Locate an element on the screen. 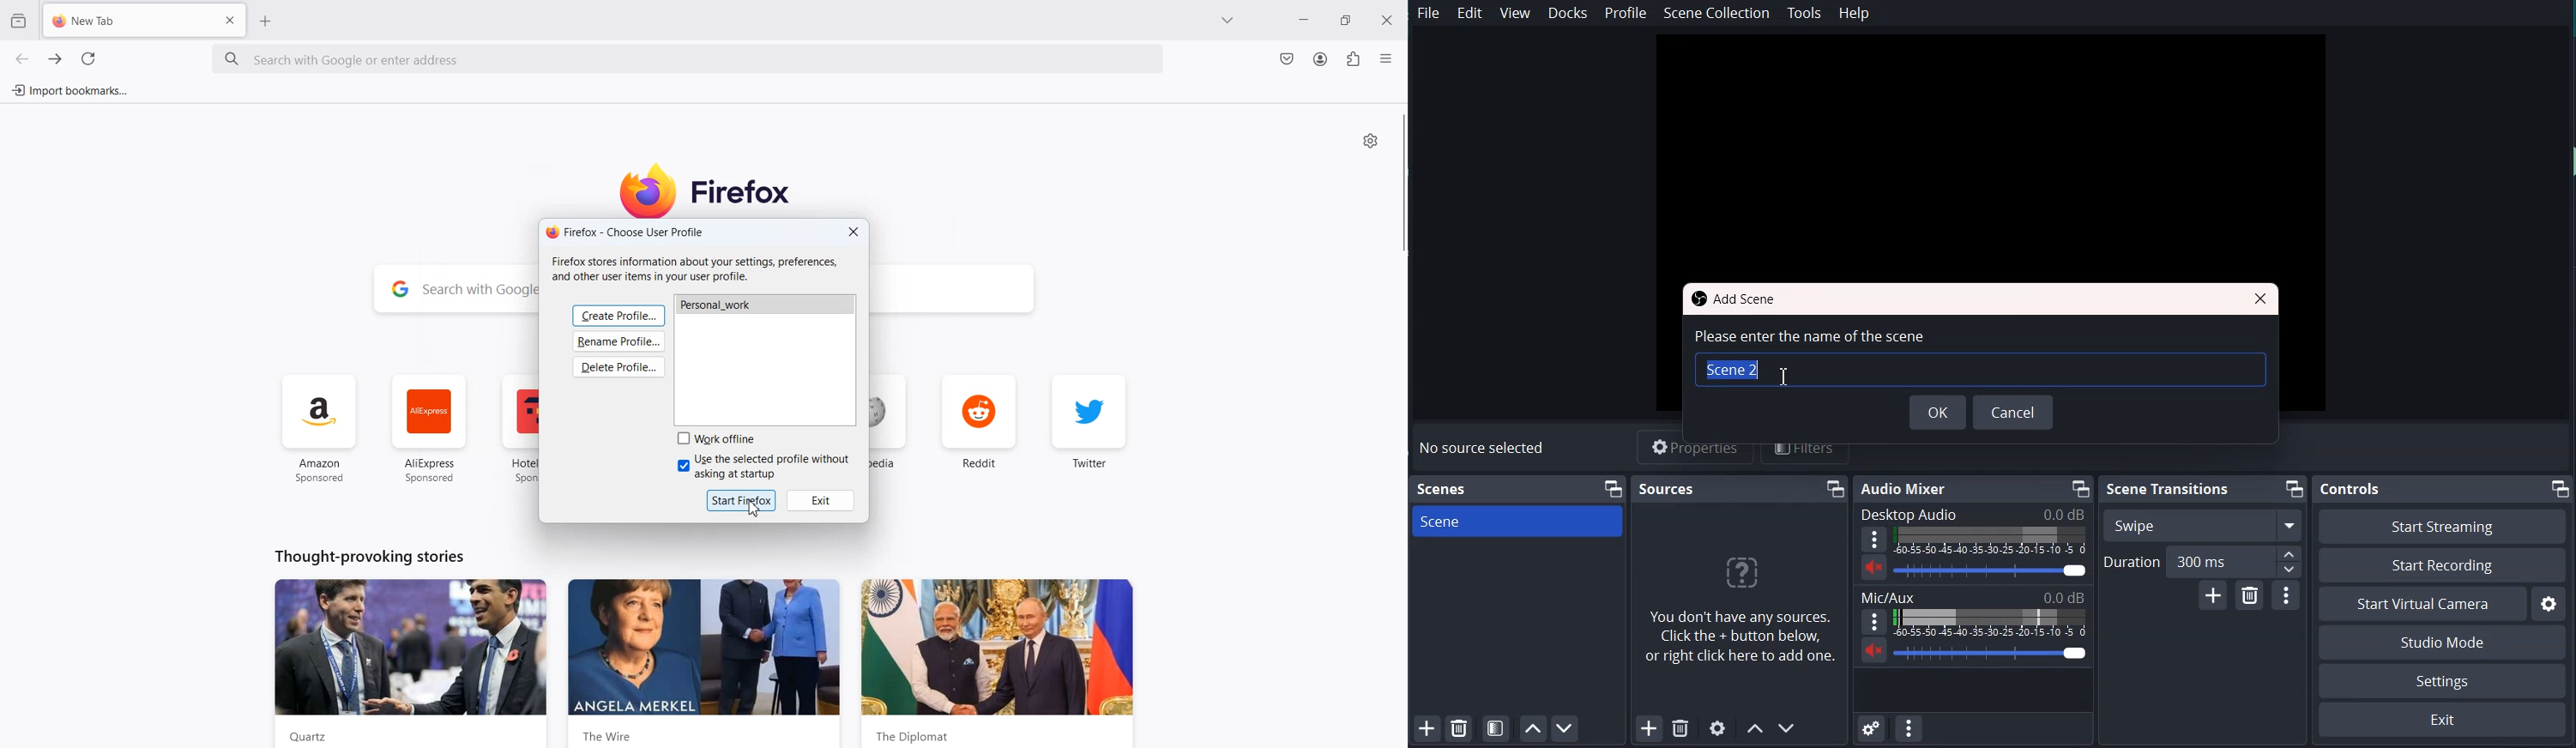  Move scene Down is located at coordinates (1788, 728).